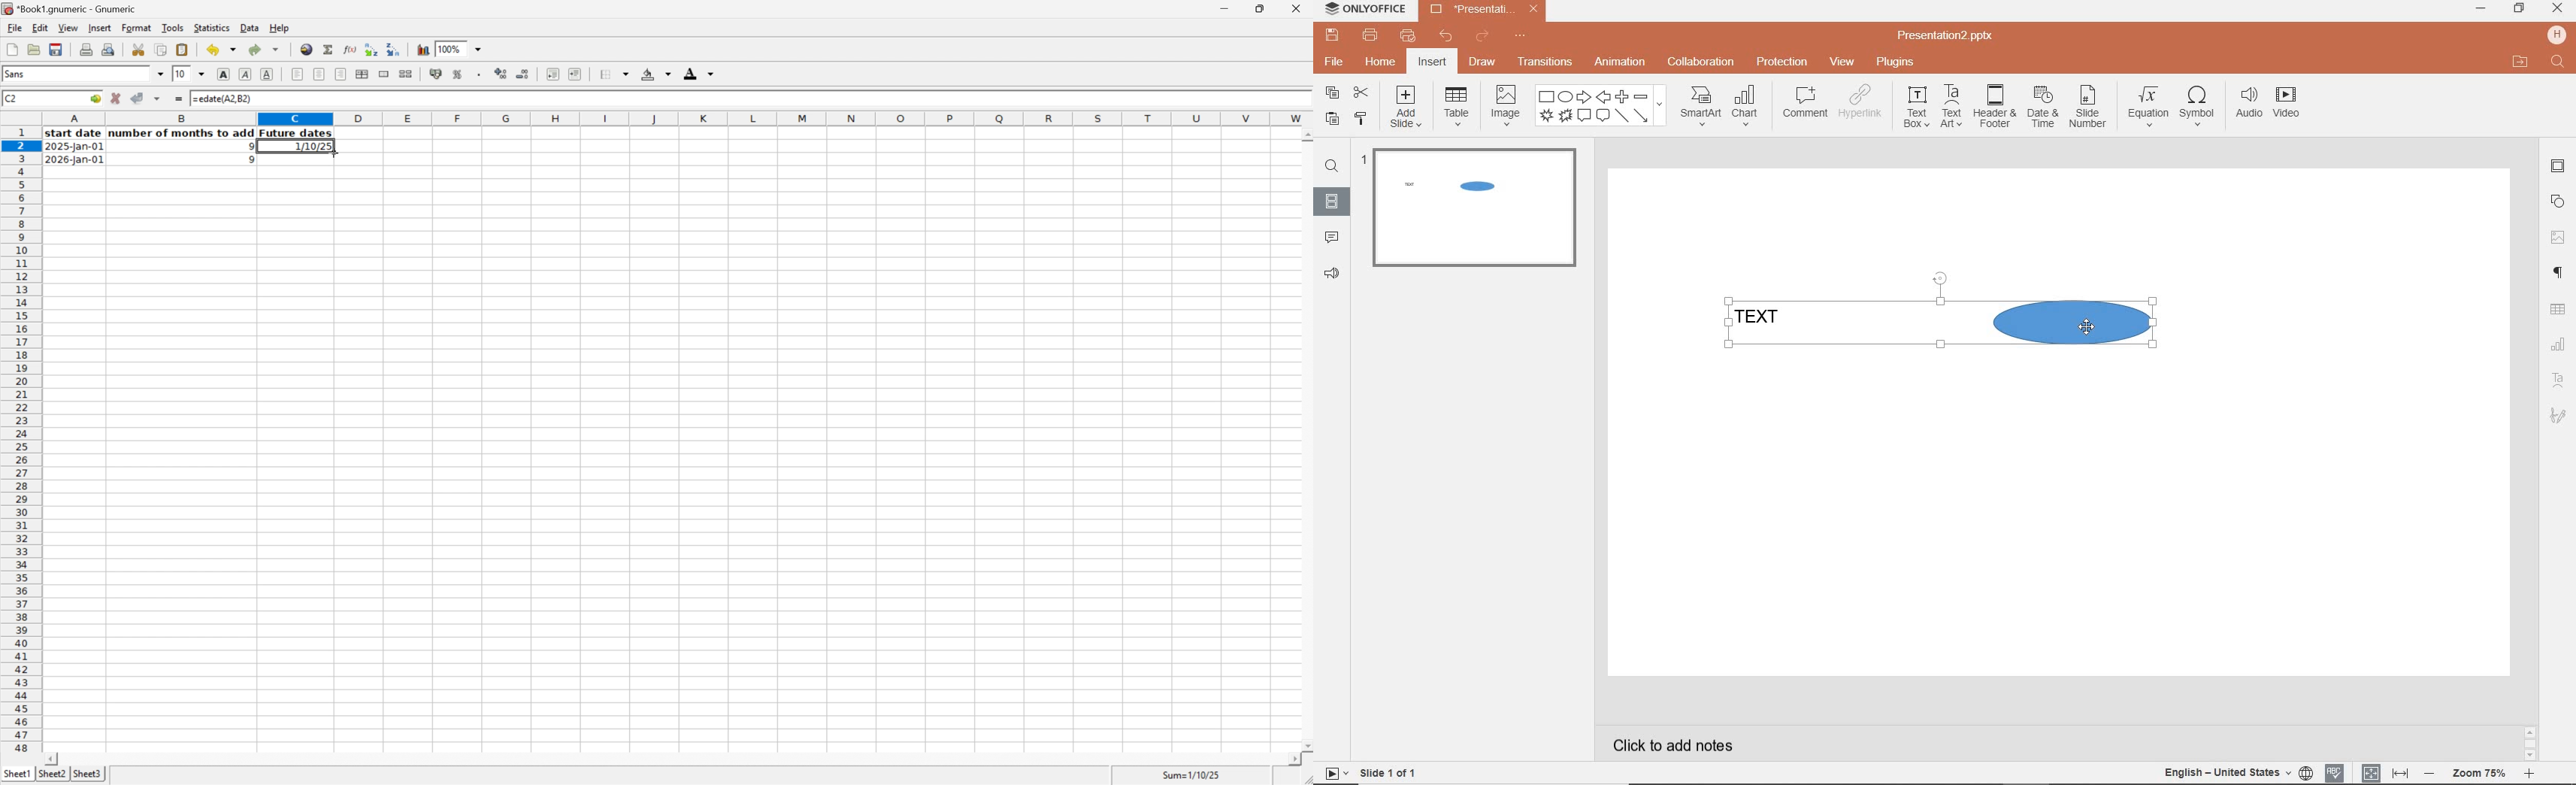 Image resolution: width=2576 pixels, height=812 pixels. What do you see at coordinates (279, 27) in the screenshot?
I see `Help` at bounding box center [279, 27].